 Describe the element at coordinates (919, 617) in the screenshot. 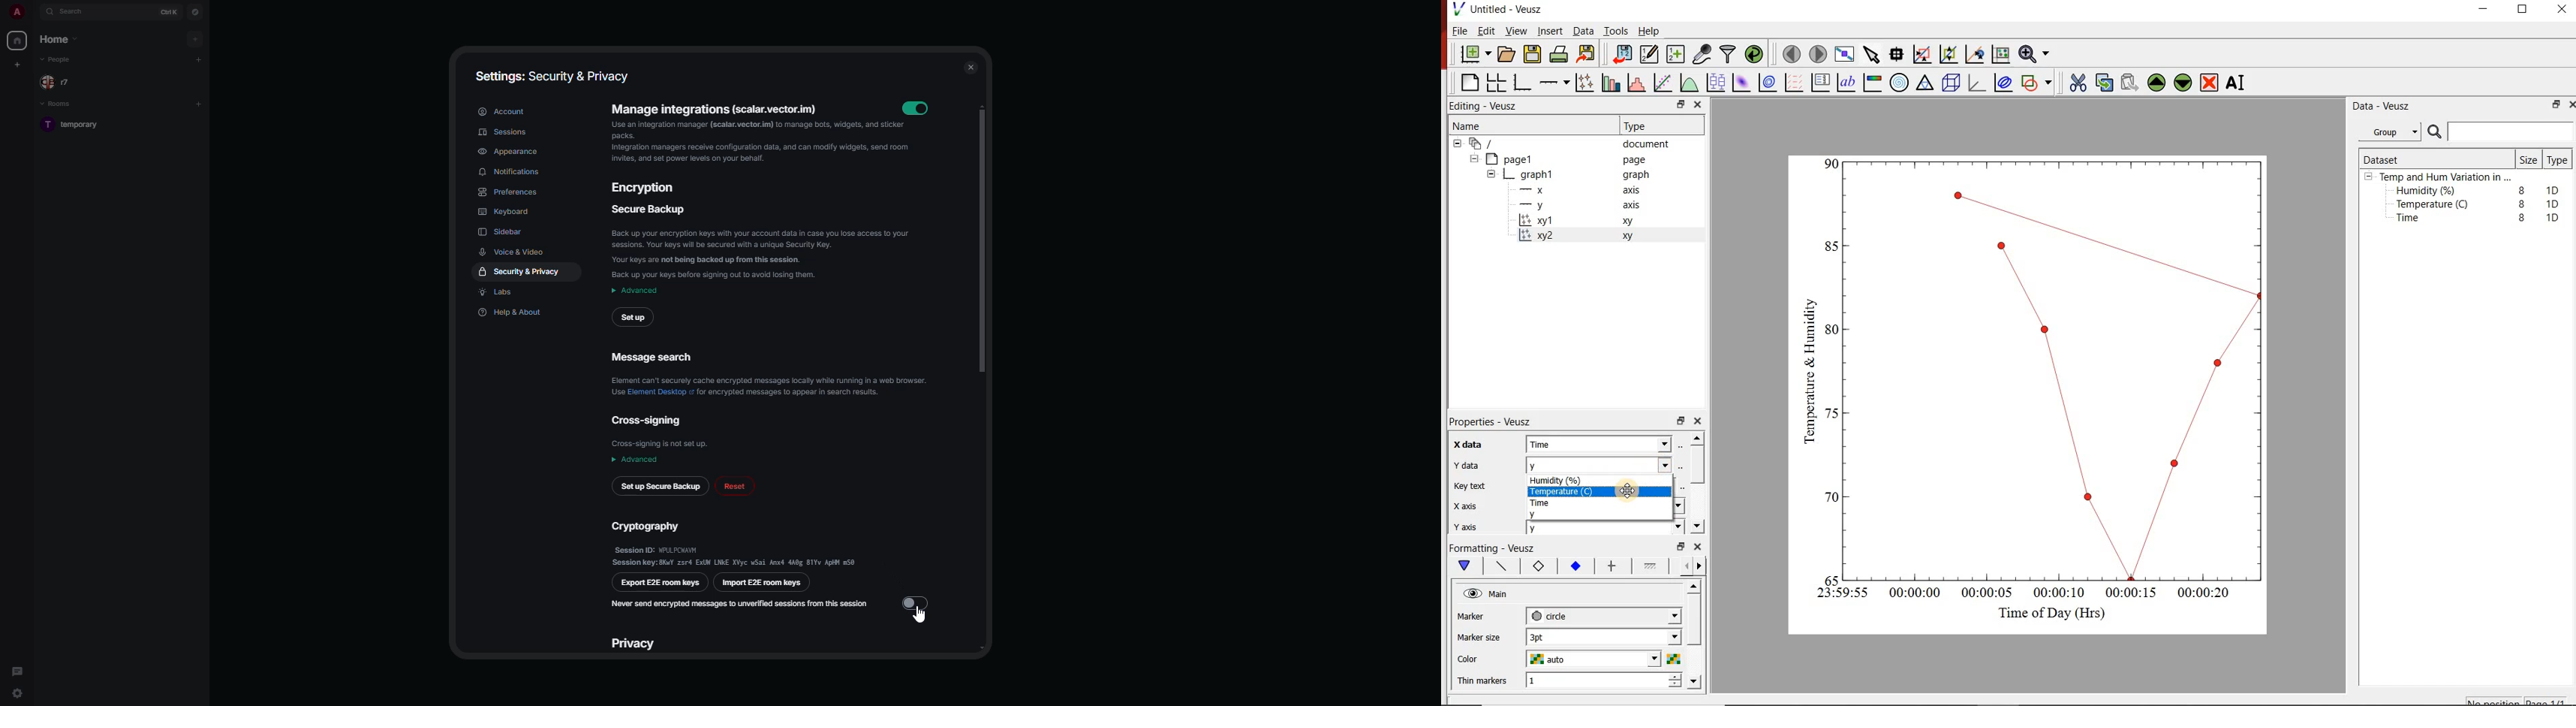

I see `cursor` at that location.